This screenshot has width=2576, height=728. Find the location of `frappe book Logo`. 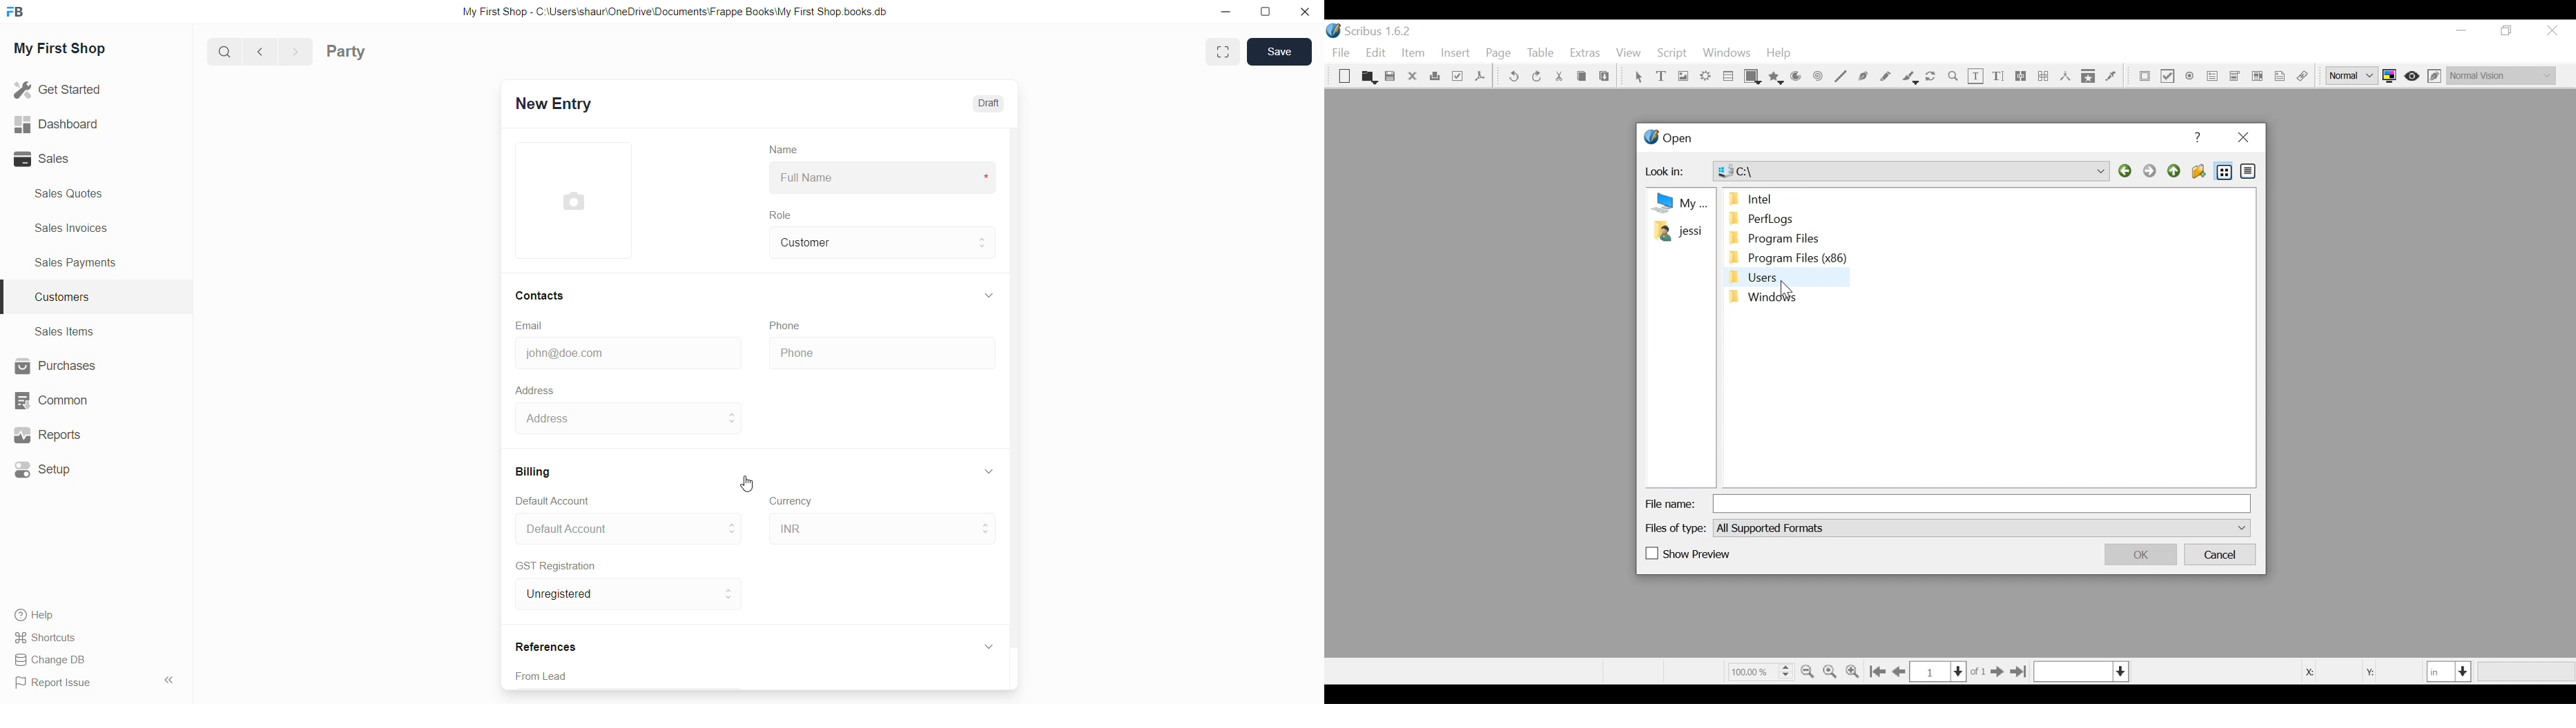

frappe book Logo is located at coordinates (19, 14).